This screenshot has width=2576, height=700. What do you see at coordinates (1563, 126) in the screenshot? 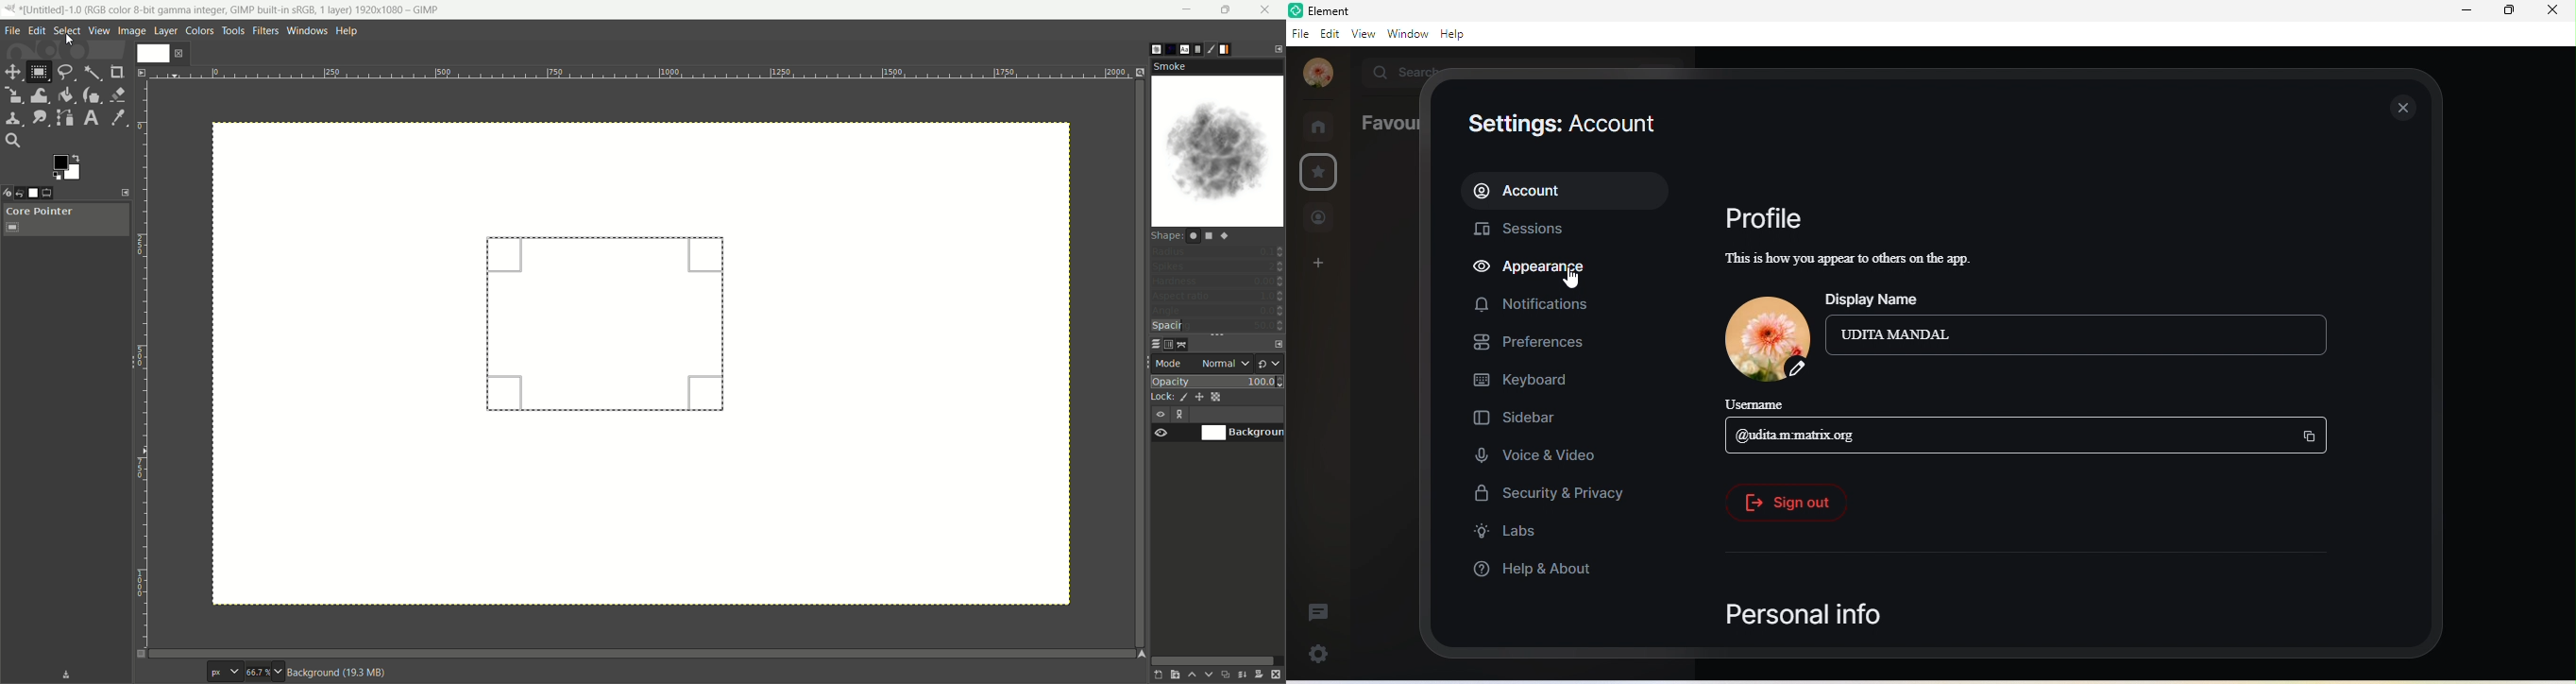
I see `setting: account` at bounding box center [1563, 126].